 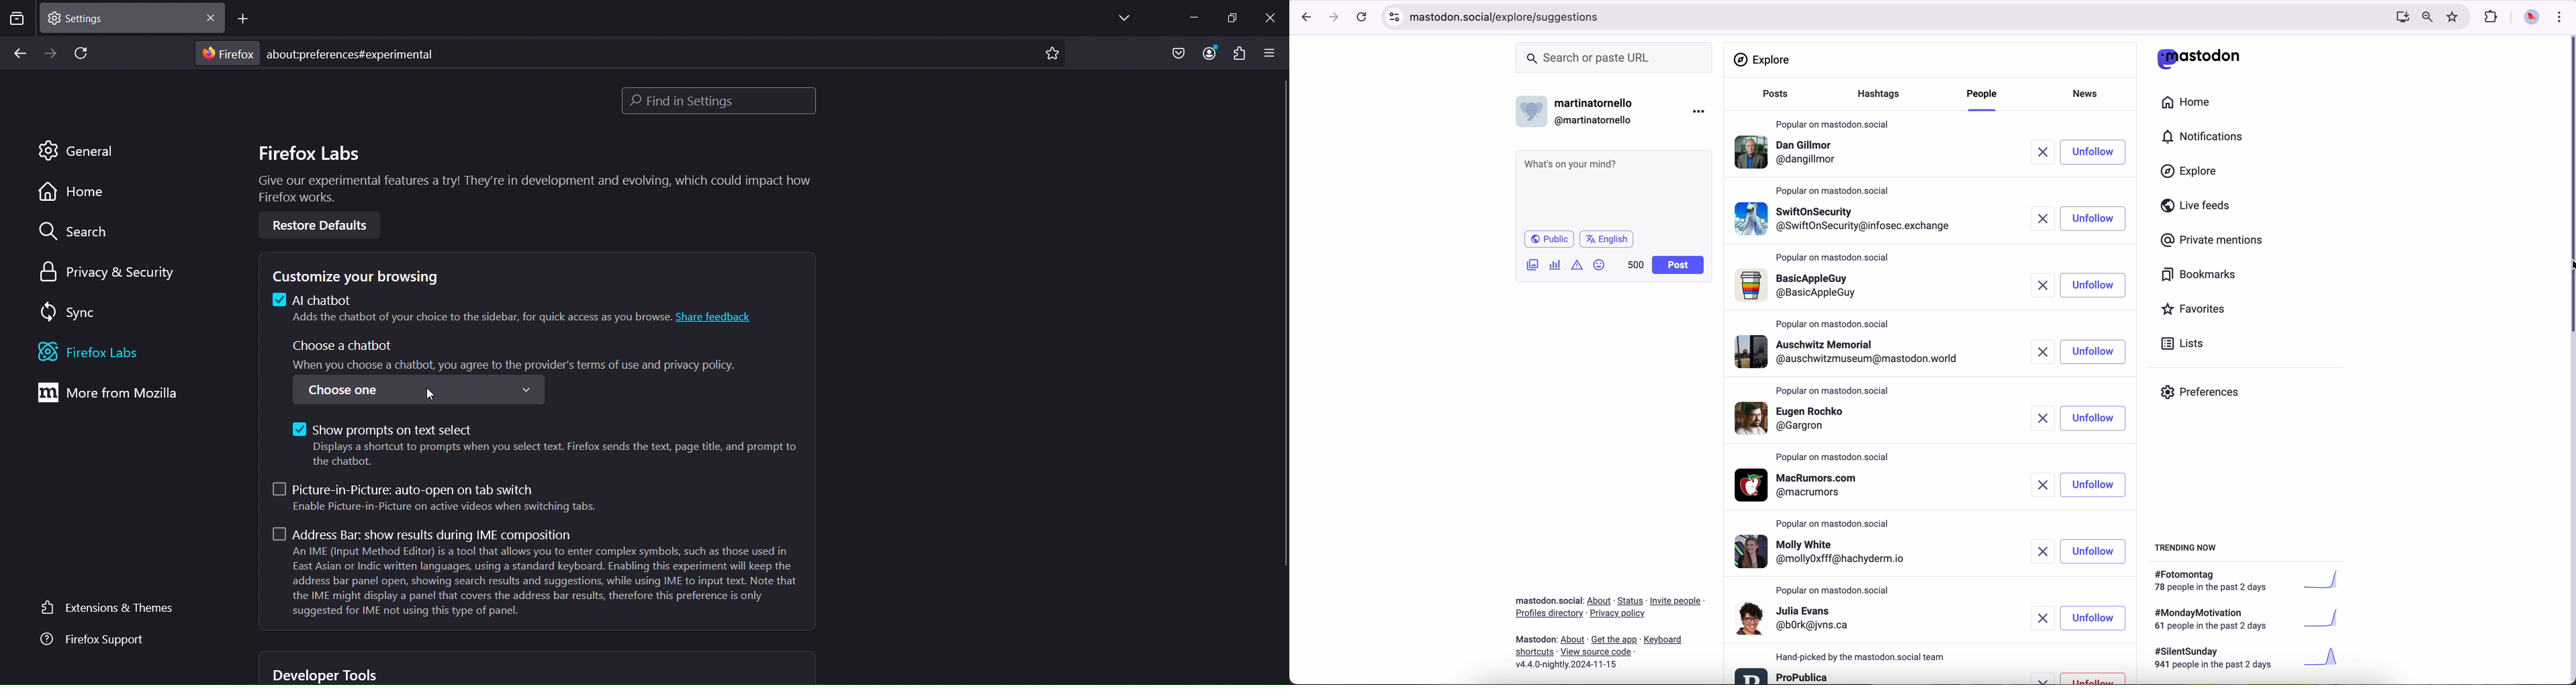 I want to click on #fotomontag, so click(x=2254, y=581).